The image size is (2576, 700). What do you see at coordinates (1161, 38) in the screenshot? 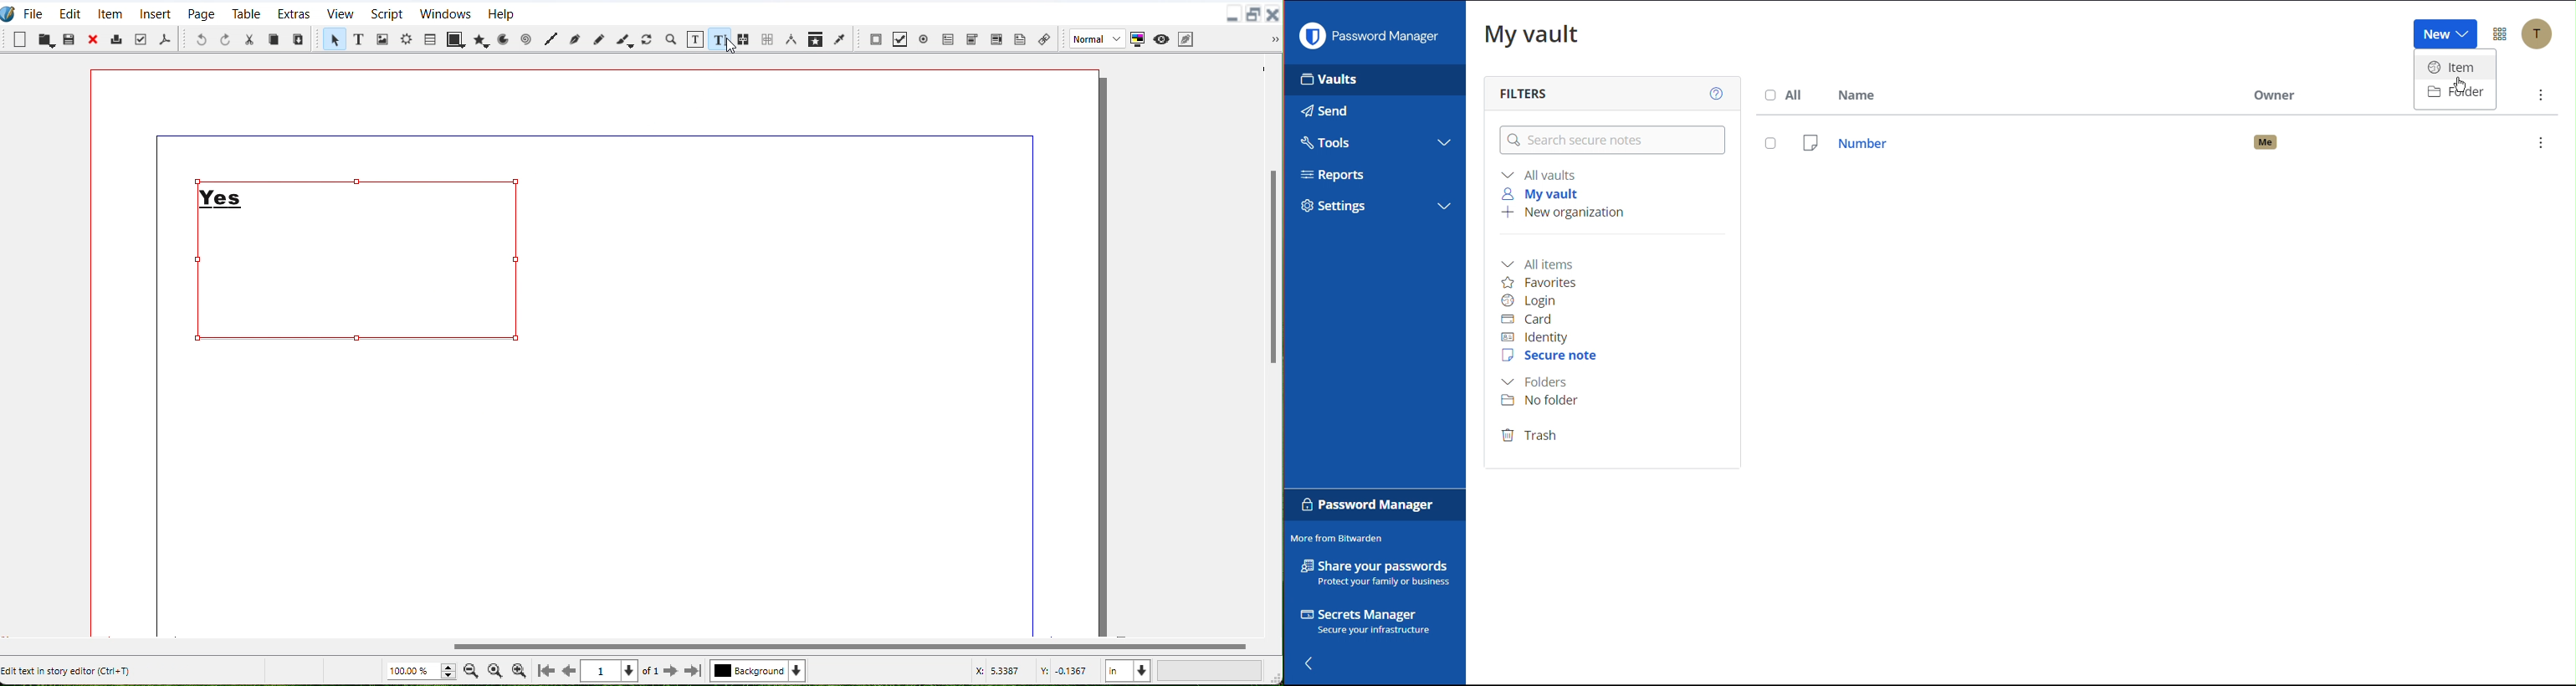
I see `Preview Mode` at bounding box center [1161, 38].